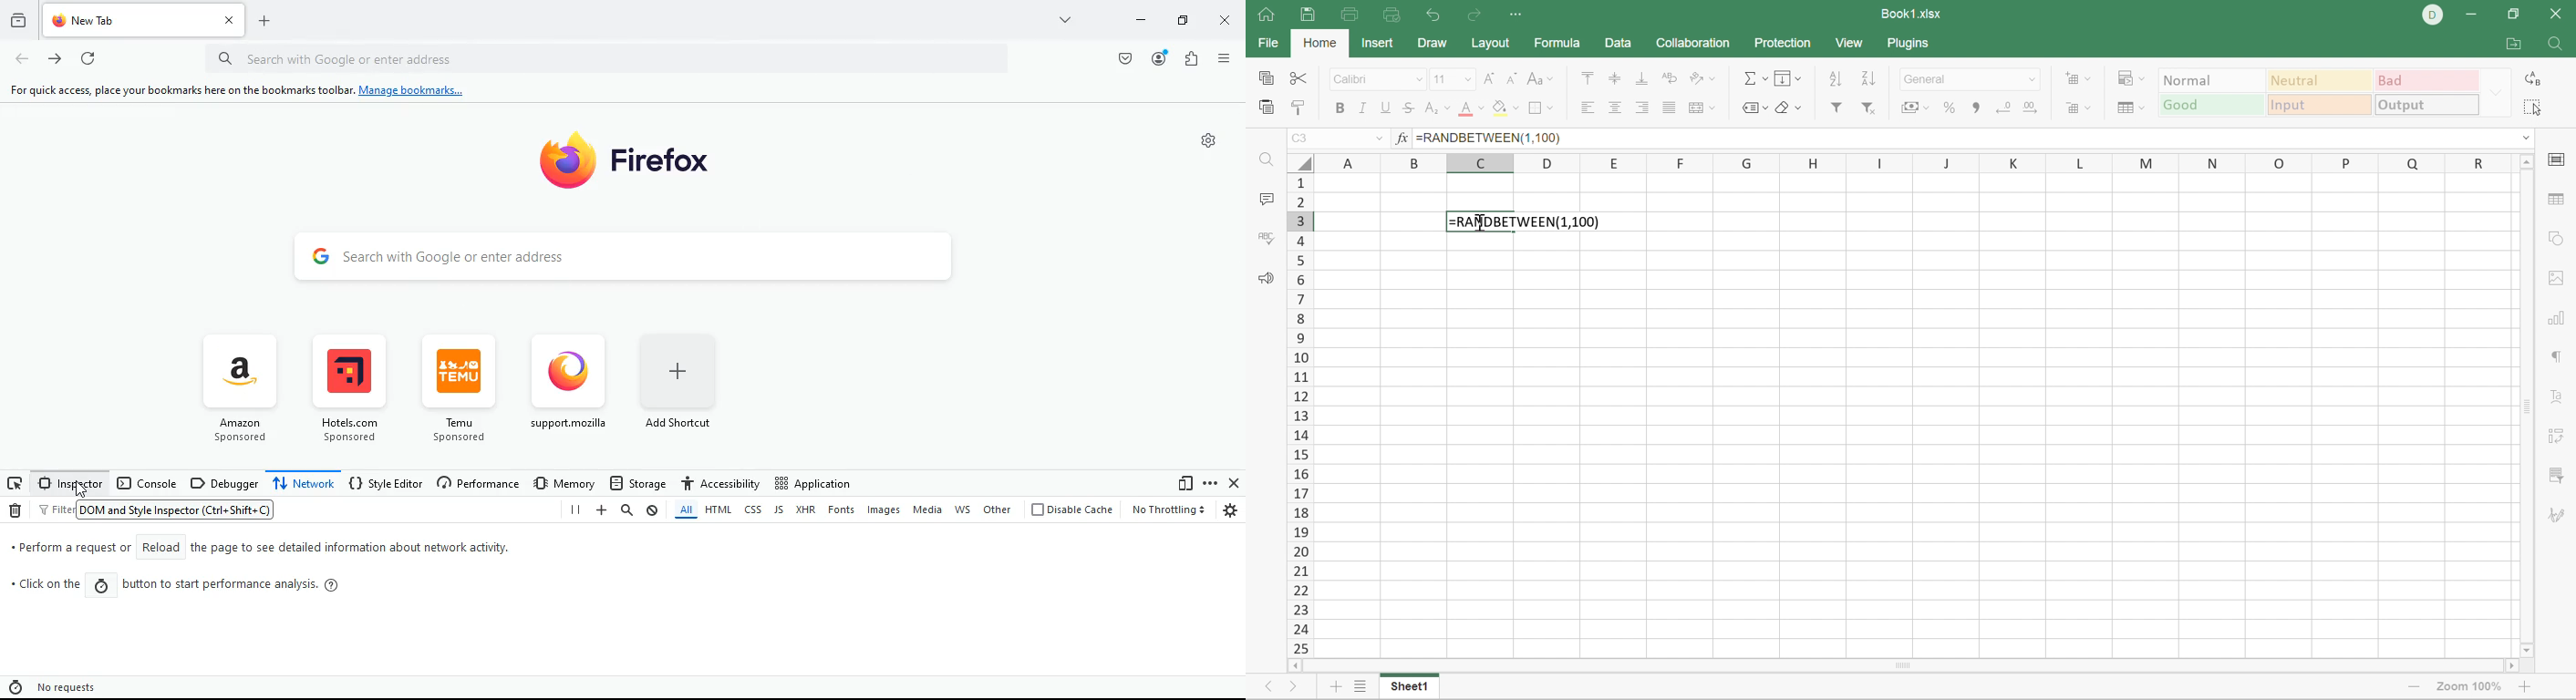 Image resolution: width=2576 pixels, height=700 pixels. What do you see at coordinates (1868, 78) in the screenshot?
I see `Descending order` at bounding box center [1868, 78].